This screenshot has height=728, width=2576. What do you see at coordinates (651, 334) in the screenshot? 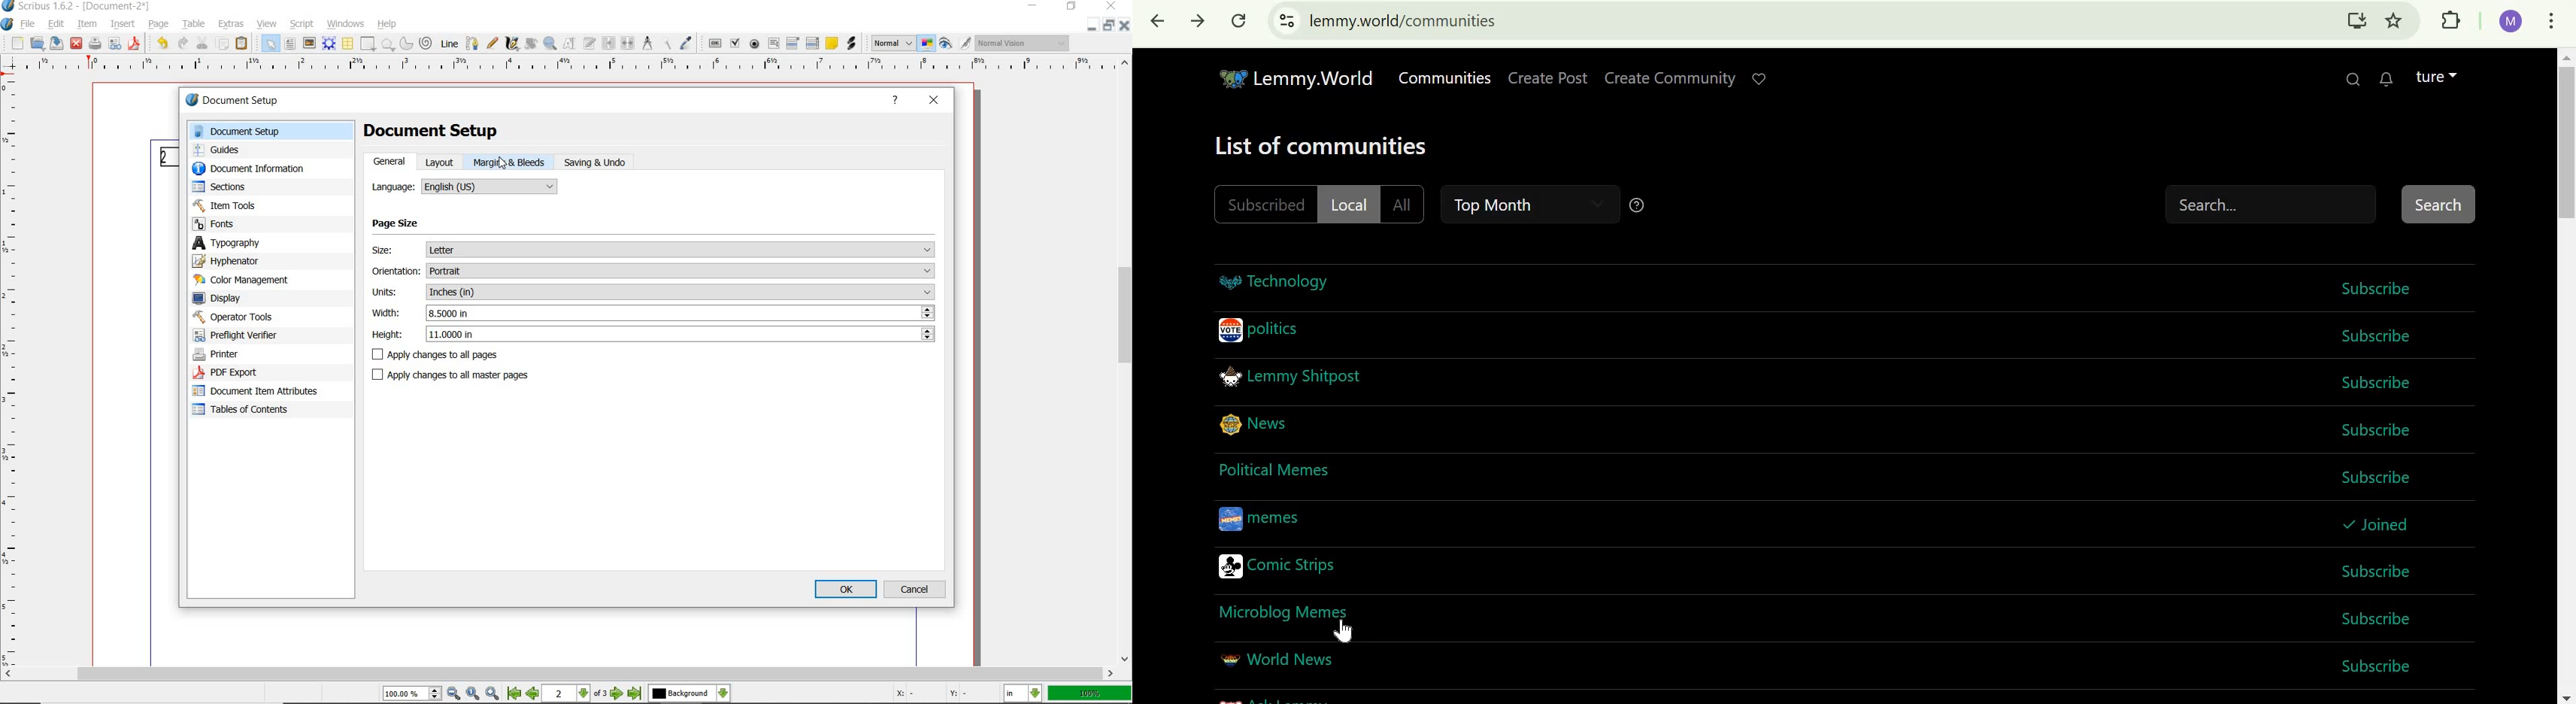
I see `Height: 11.0000 in` at bounding box center [651, 334].